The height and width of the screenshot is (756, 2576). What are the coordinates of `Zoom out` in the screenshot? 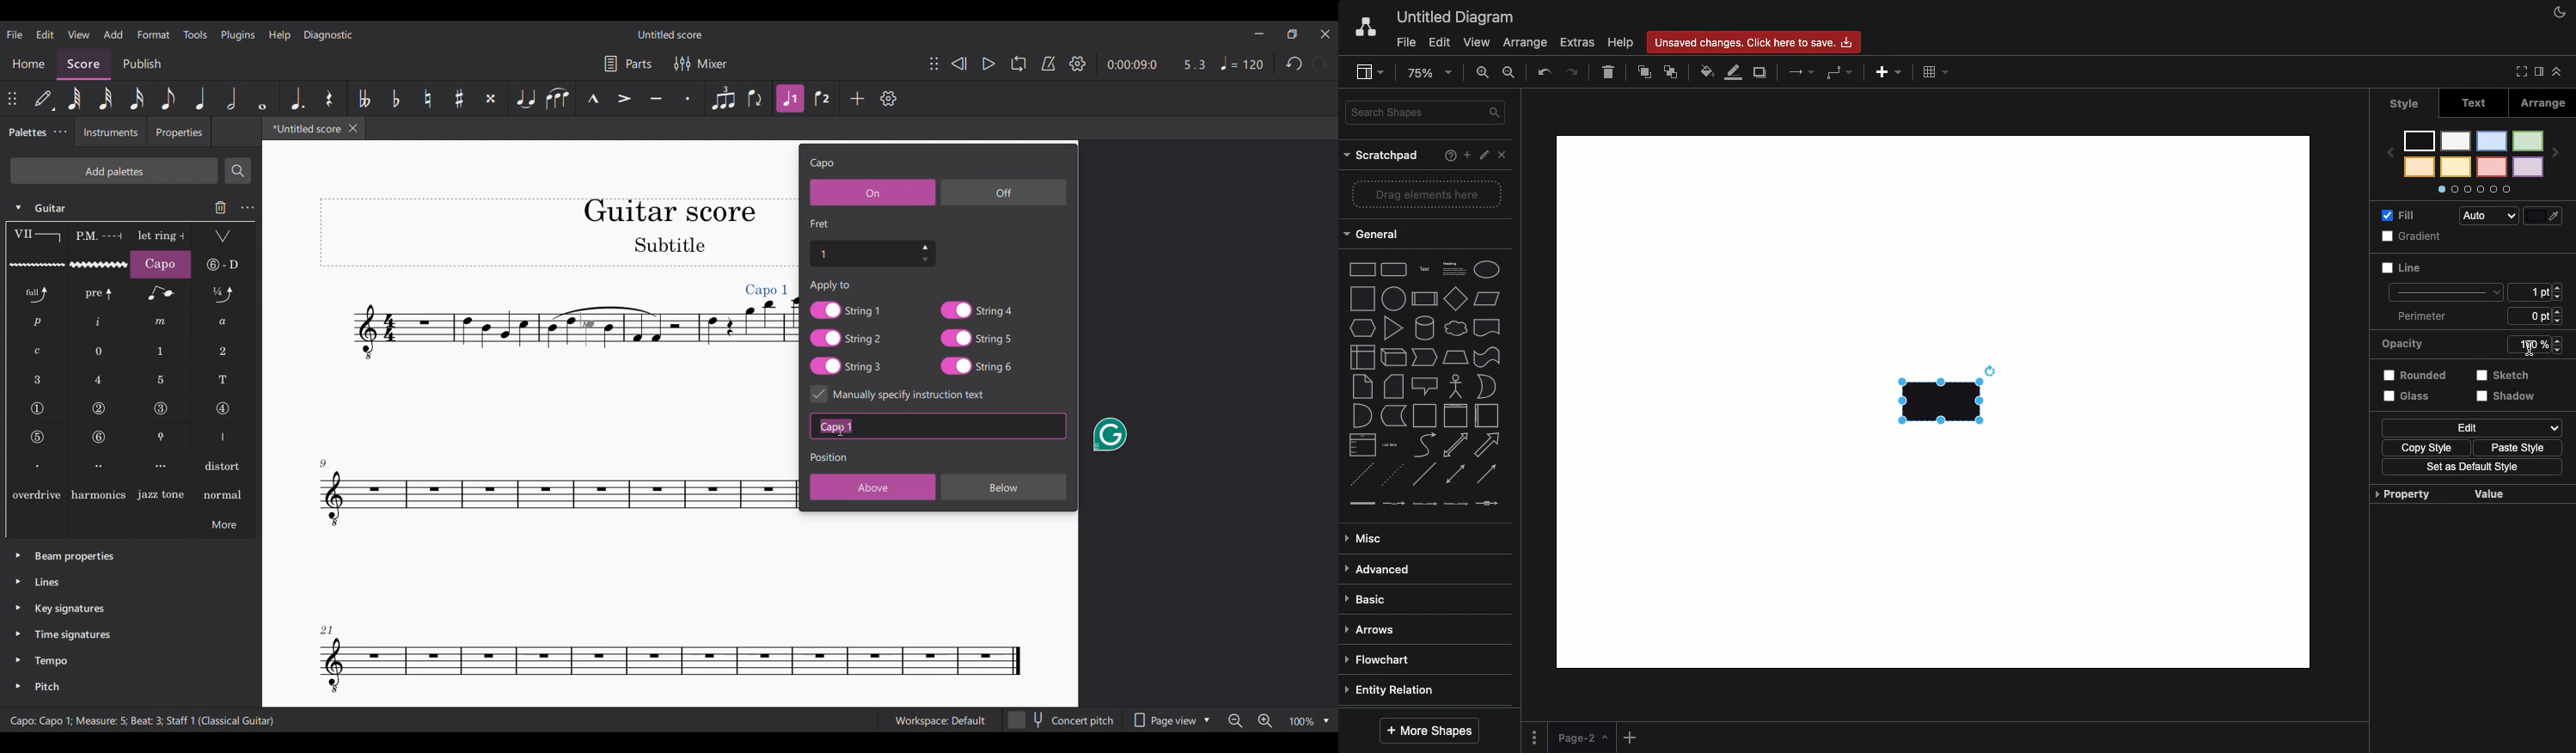 It's located at (1237, 721).